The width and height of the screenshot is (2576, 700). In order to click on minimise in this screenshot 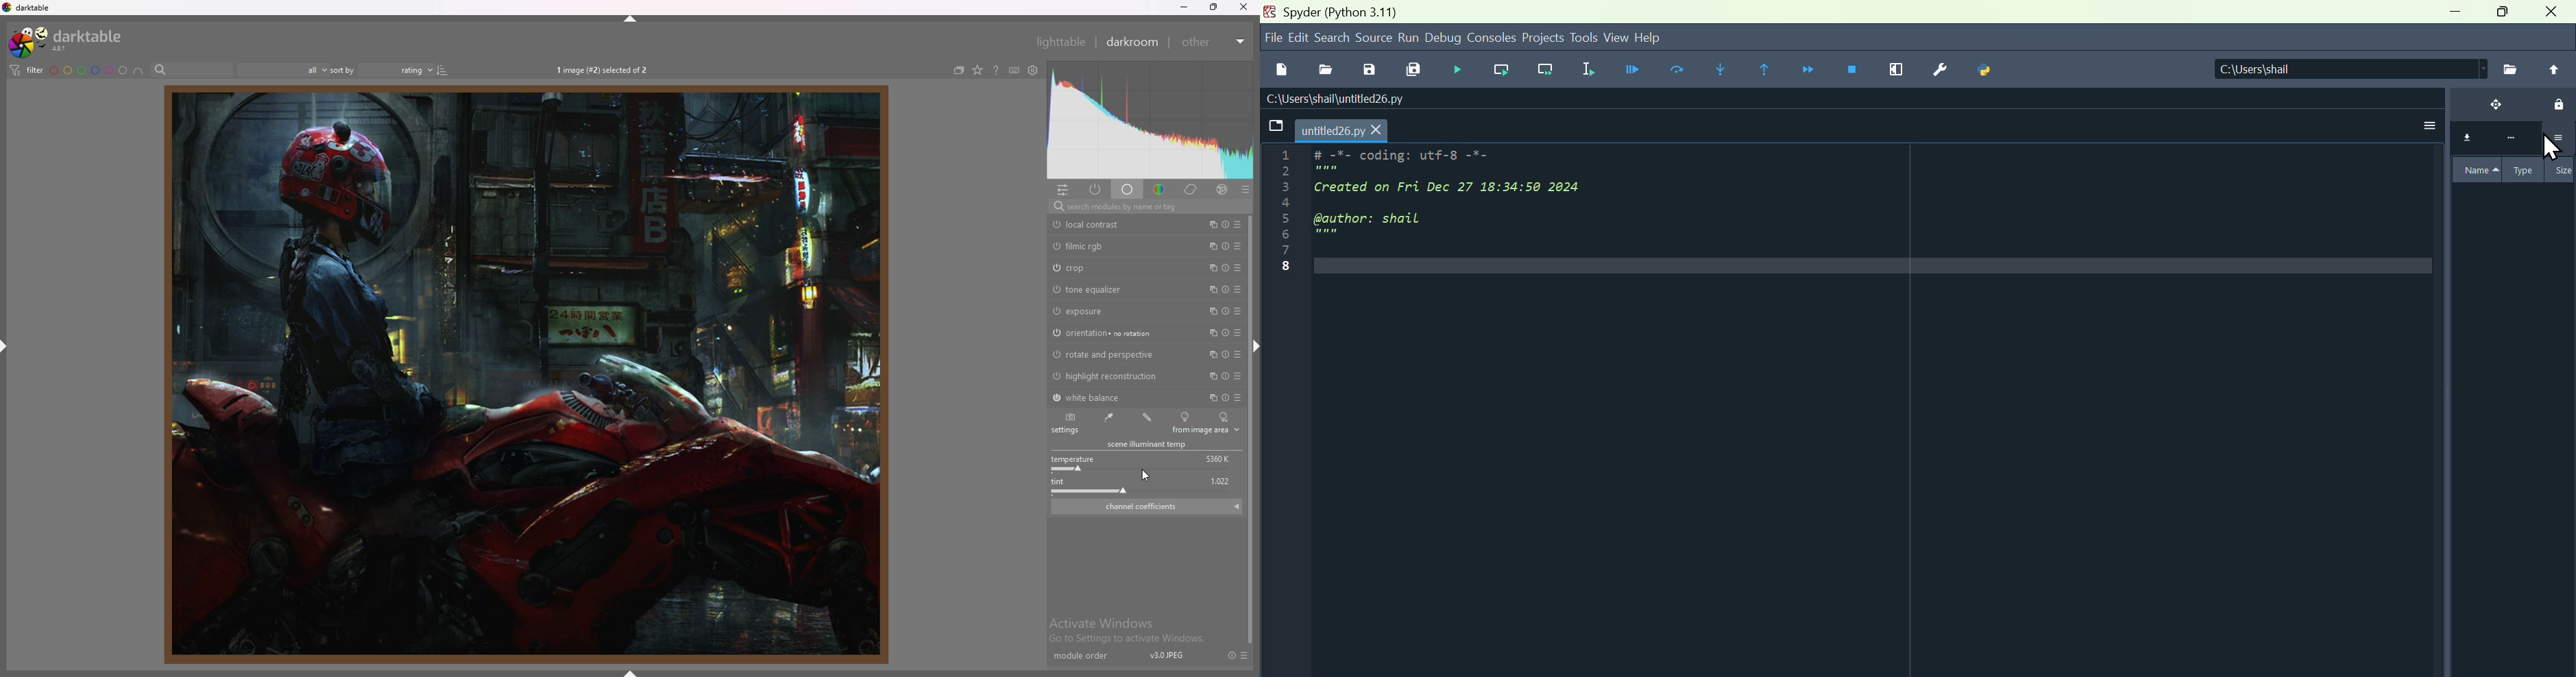, I will do `click(2451, 16)`.